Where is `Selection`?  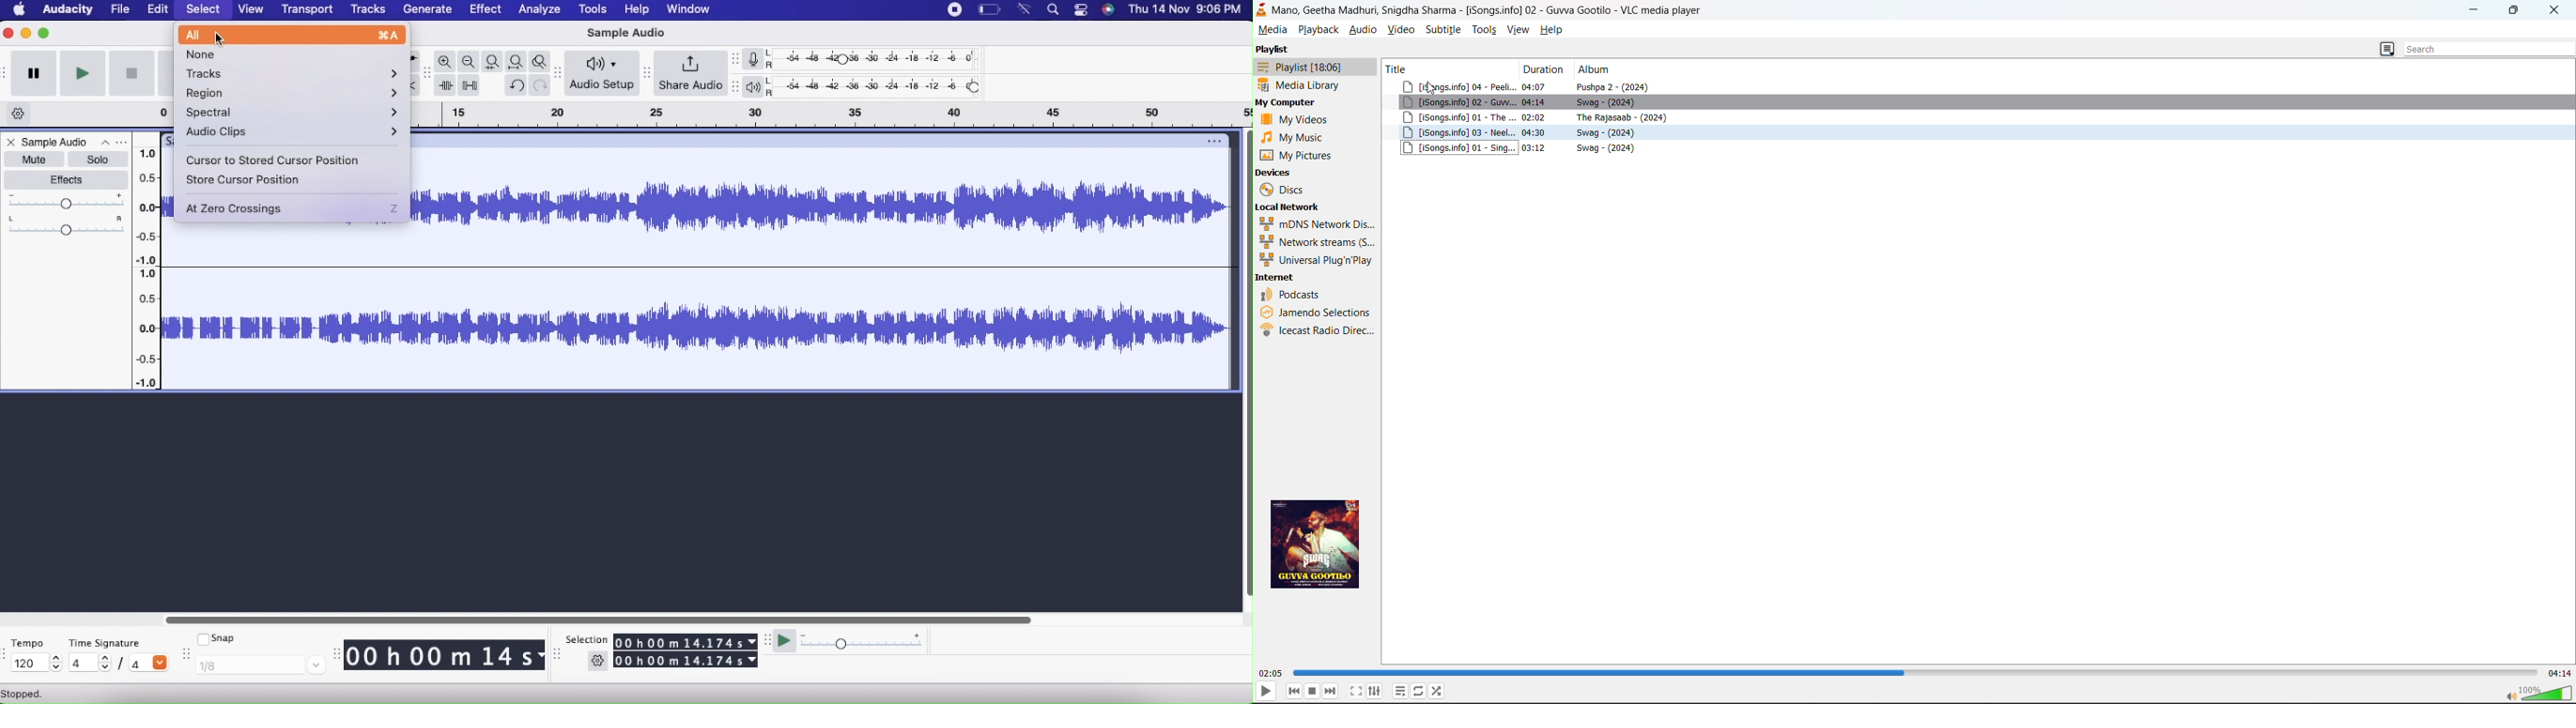 Selection is located at coordinates (587, 637).